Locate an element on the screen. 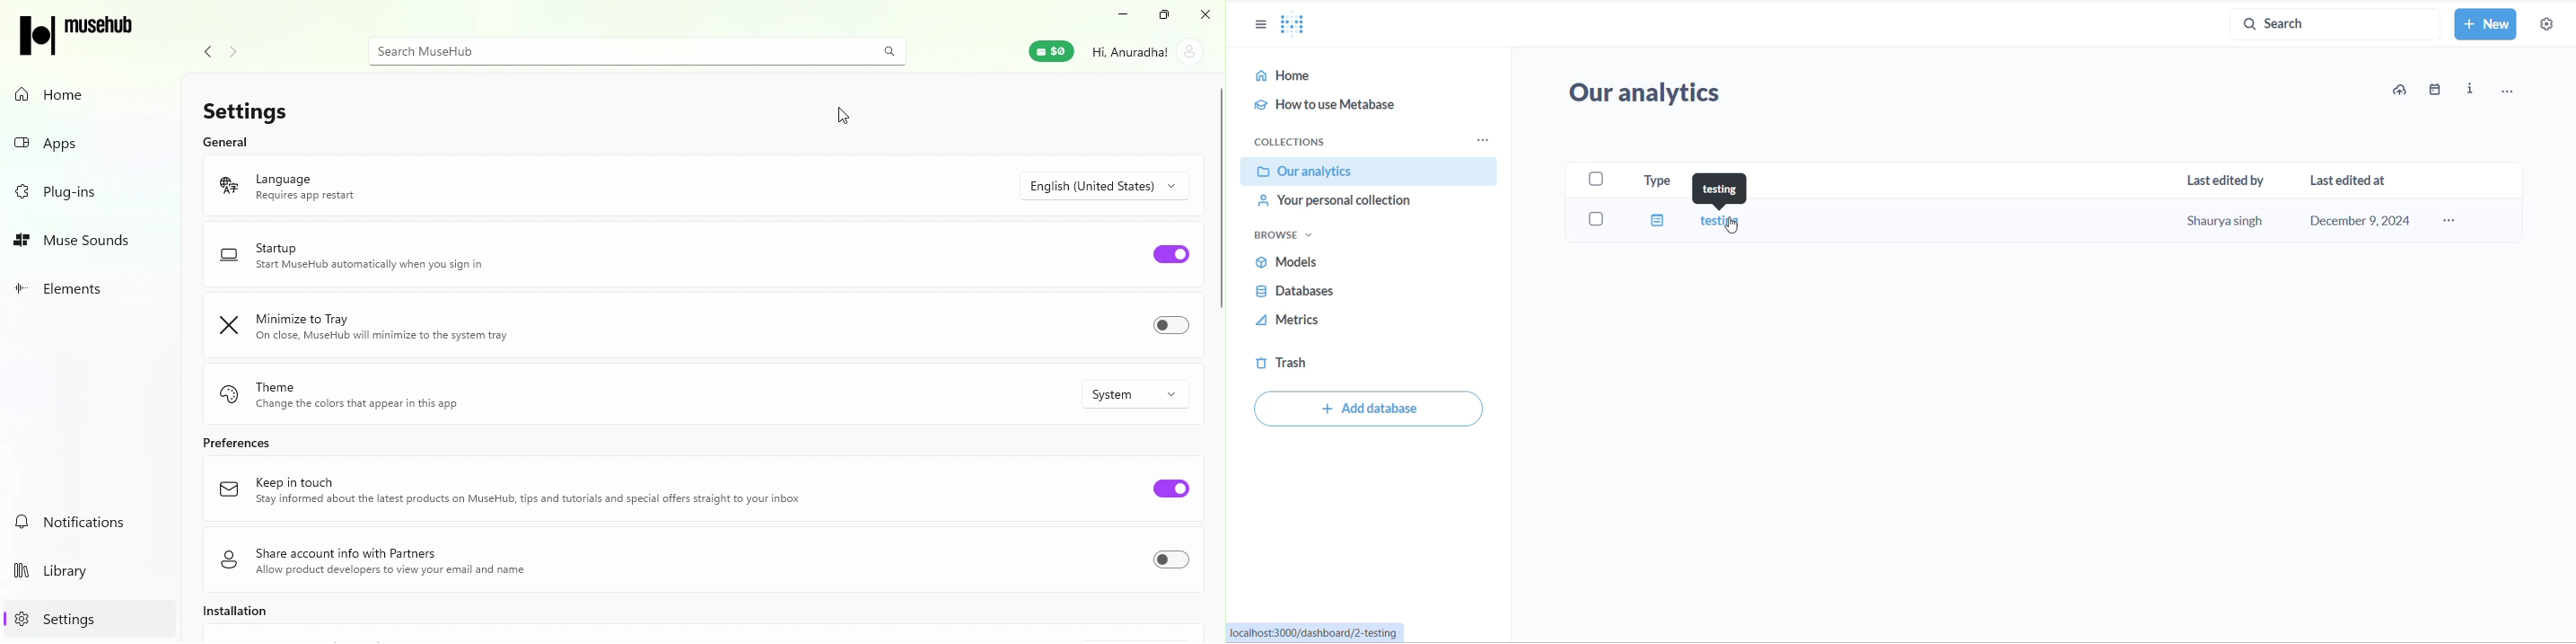 Image resolution: width=2576 pixels, height=644 pixels. cursor is located at coordinates (1734, 227).